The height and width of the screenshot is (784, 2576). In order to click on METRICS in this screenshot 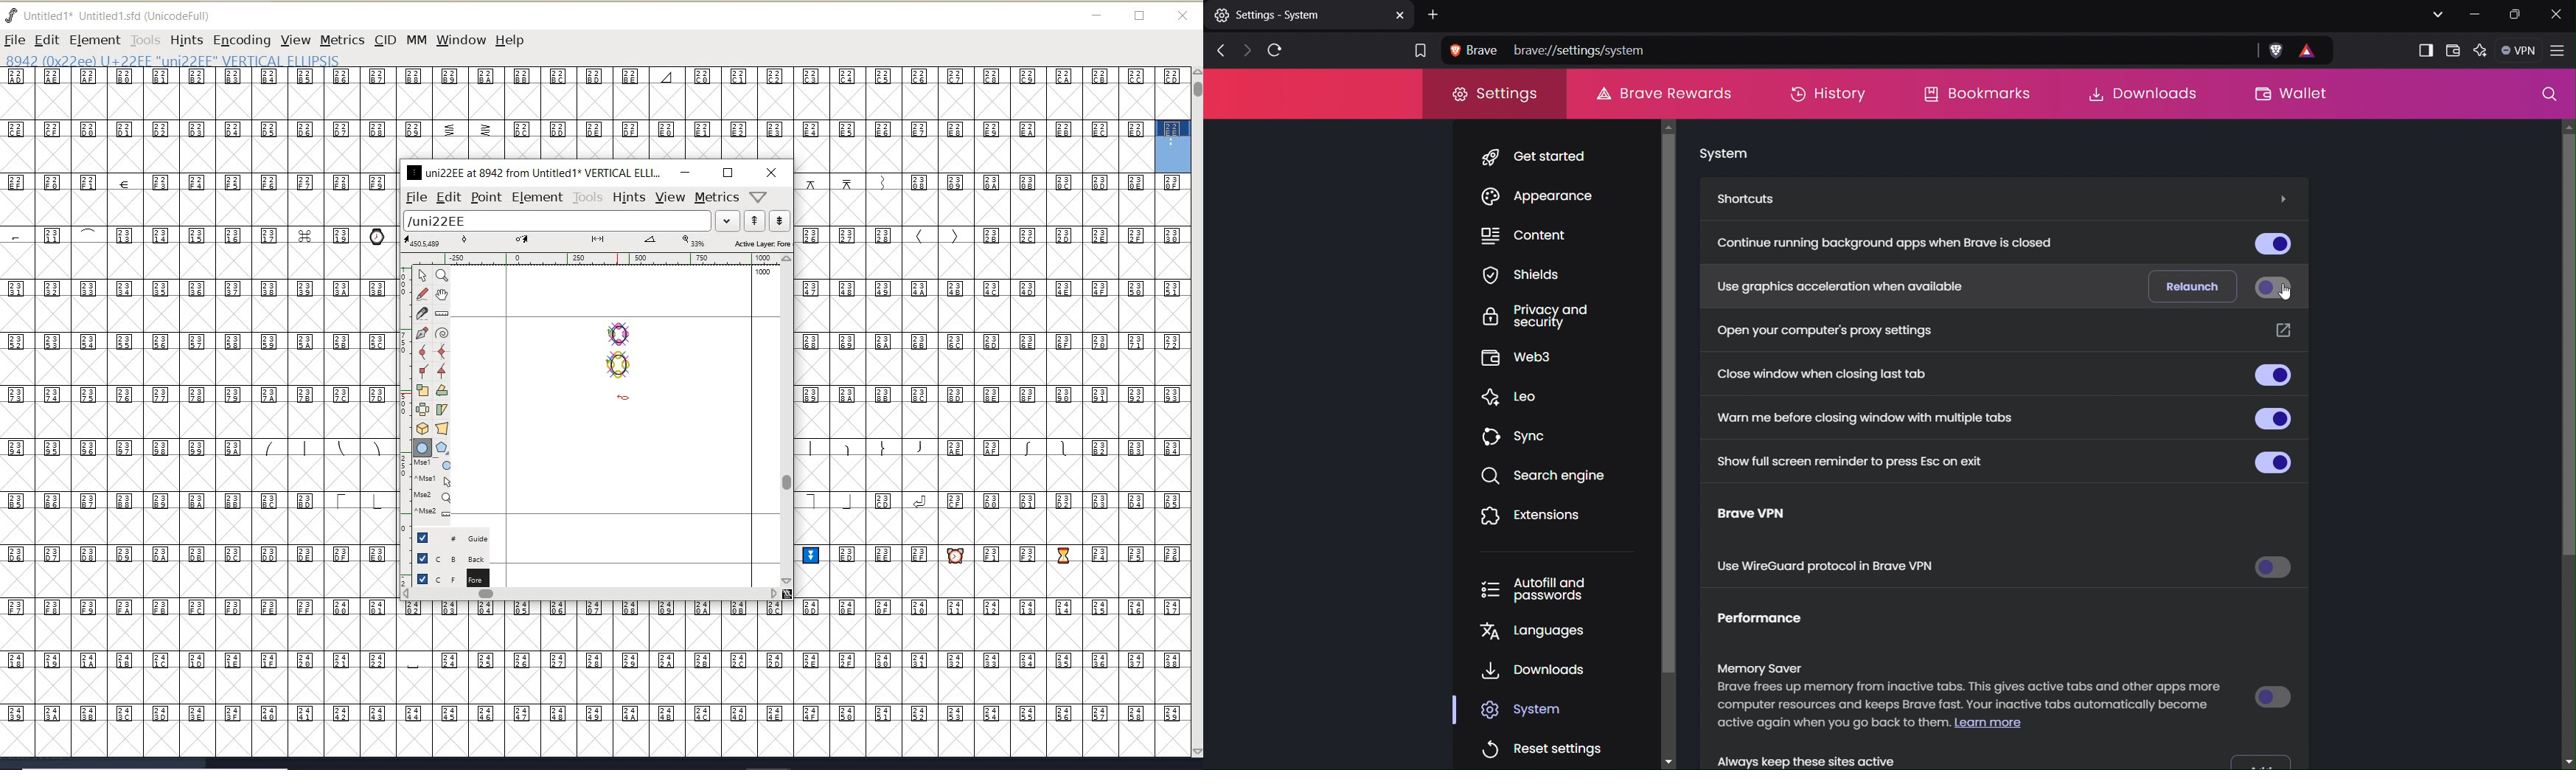, I will do `click(342, 40)`.